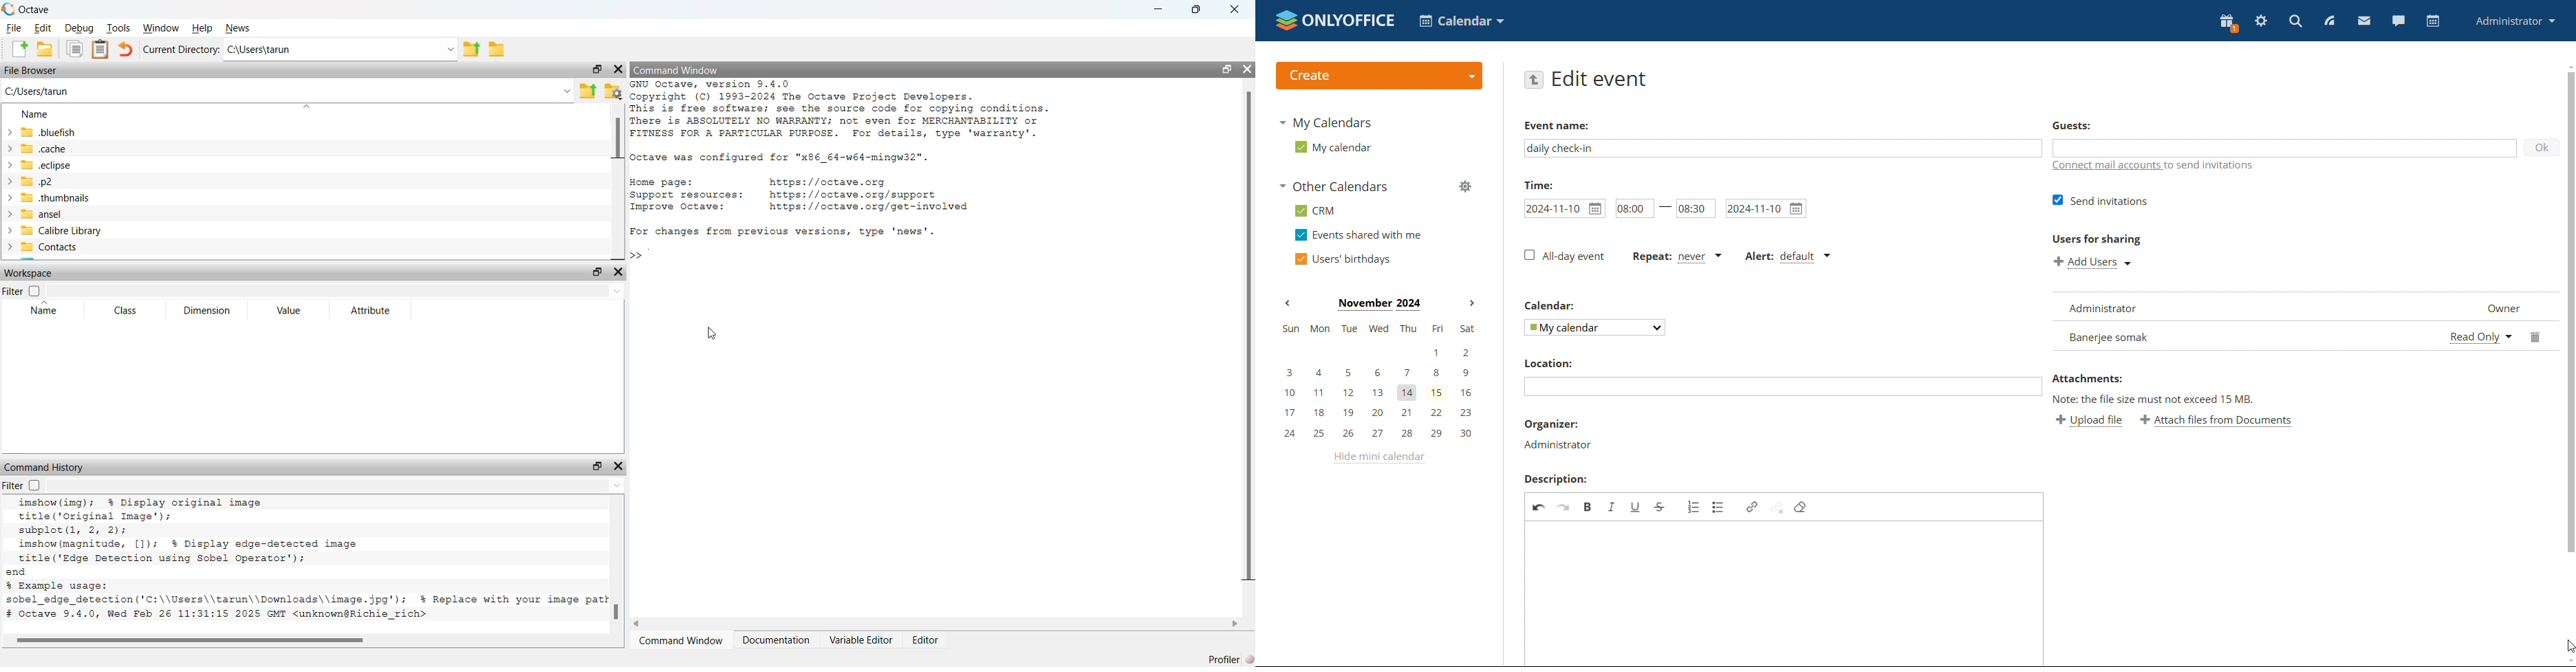 The image size is (2576, 672). What do you see at coordinates (1378, 305) in the screenshot?
I see `current month` at bounding box center [1378, 305].